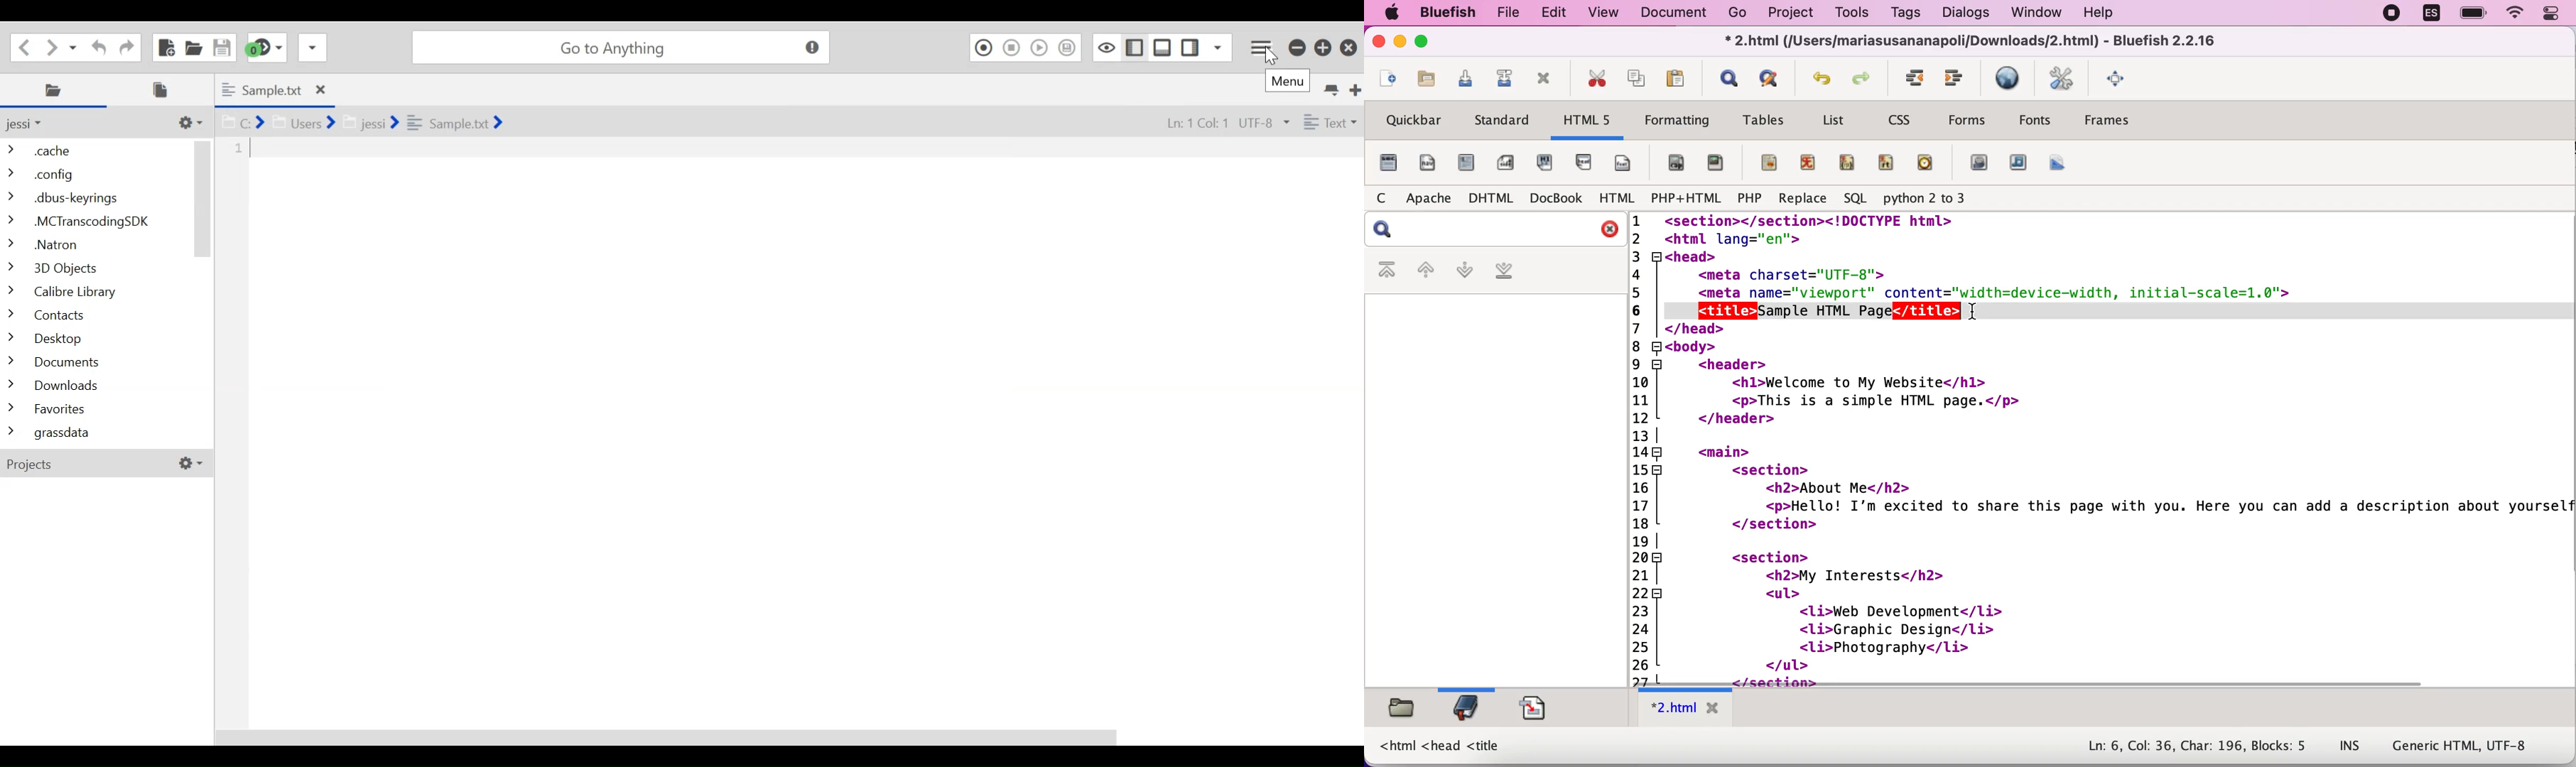  Describe the element at coordinates (1415, 120) in the screenshot. I see `quickbar` at that location.